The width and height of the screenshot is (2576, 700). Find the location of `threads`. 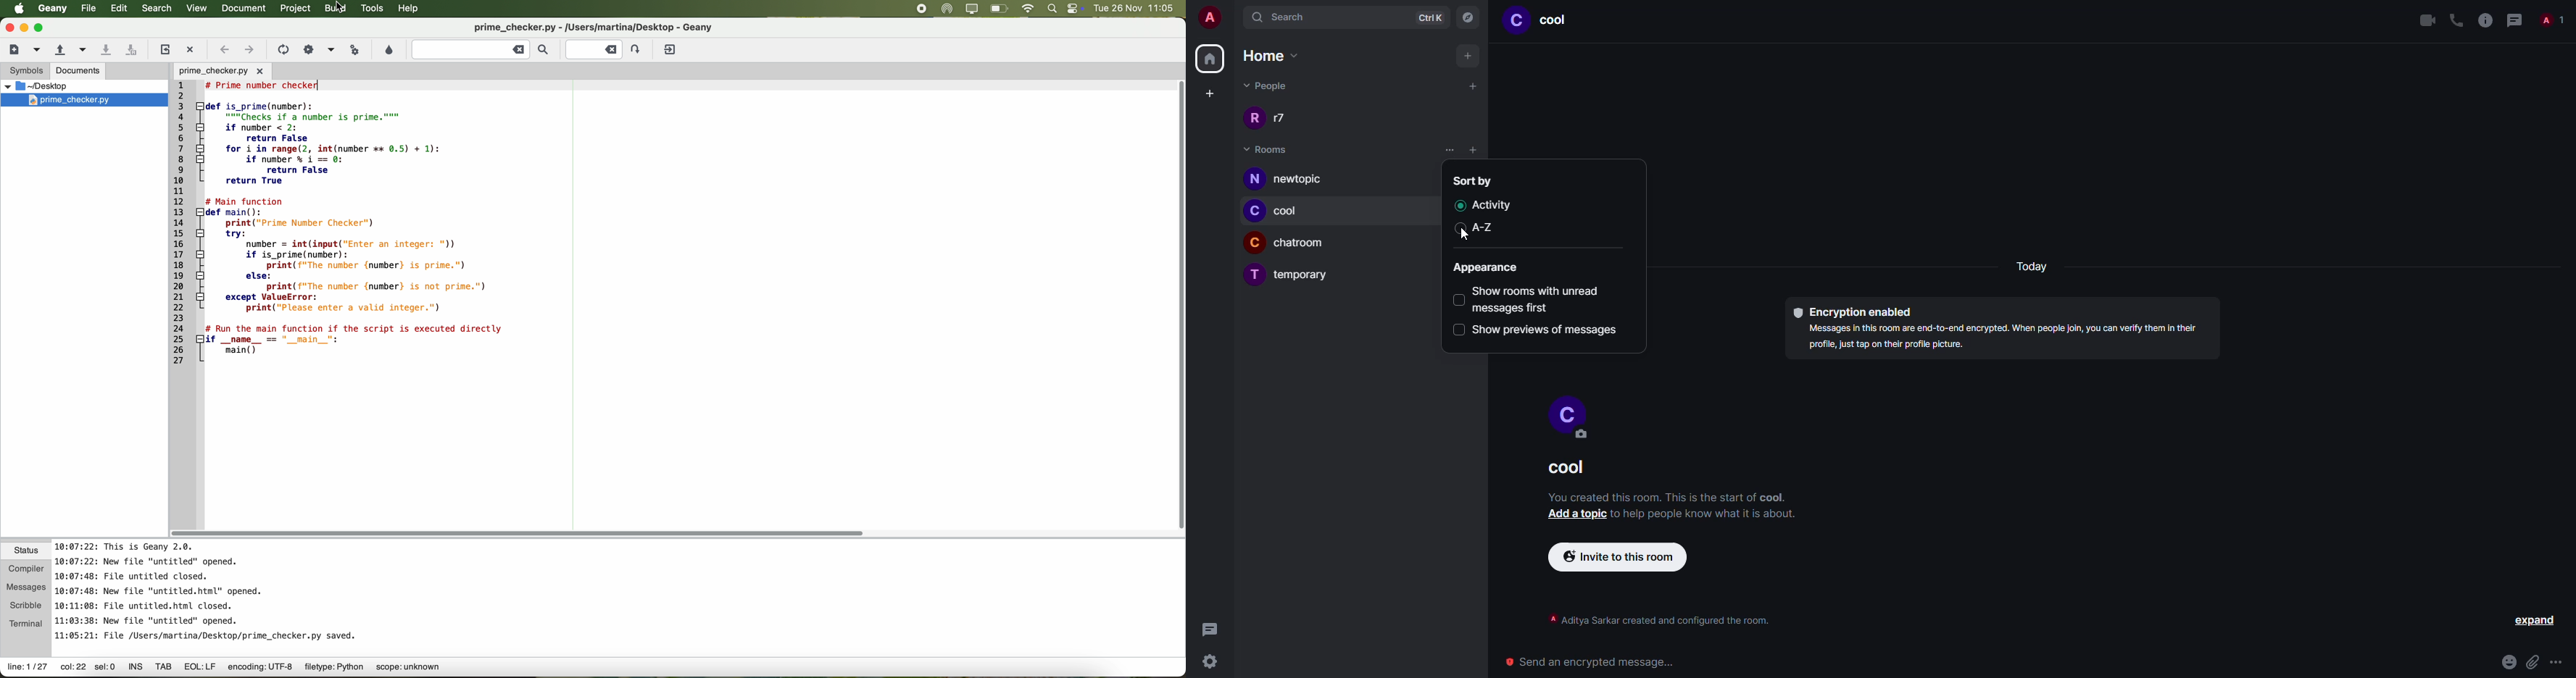

threads is located at coordinates (2513, 20).